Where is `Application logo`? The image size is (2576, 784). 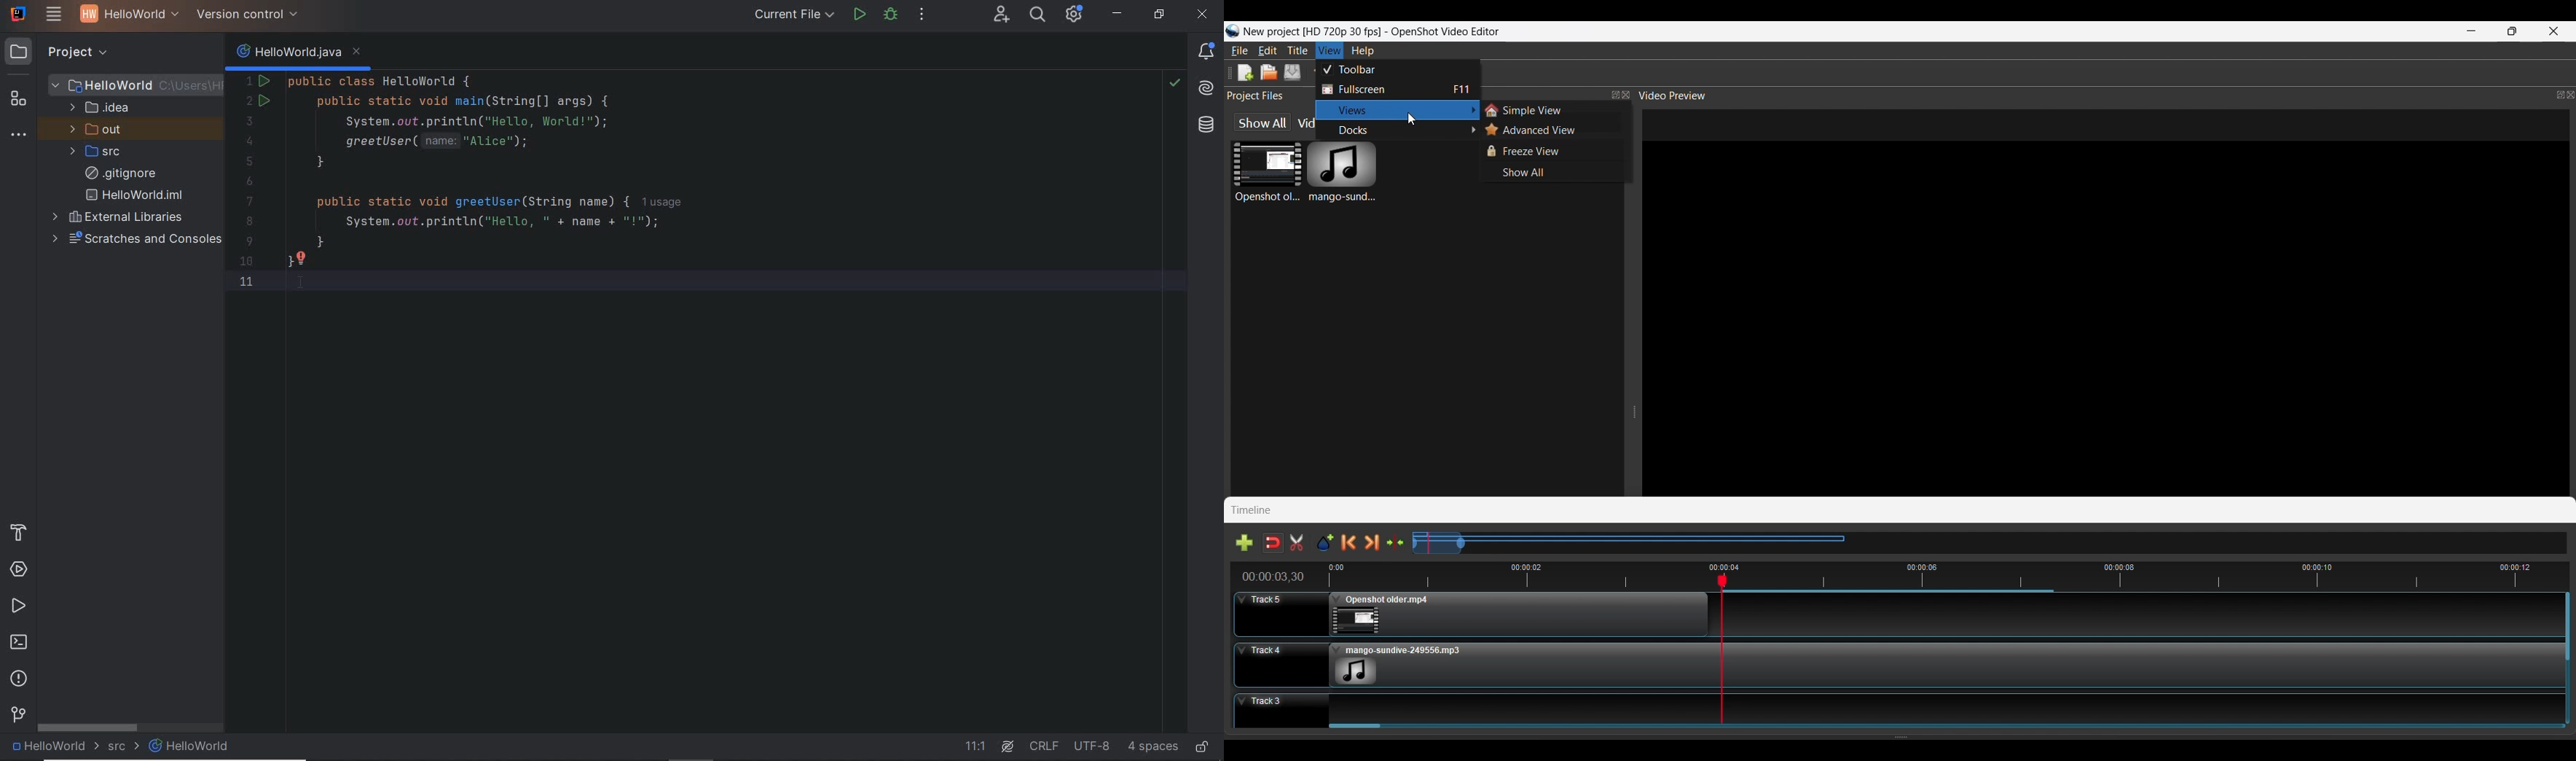 Application logo is located at coordinates (19, 14).